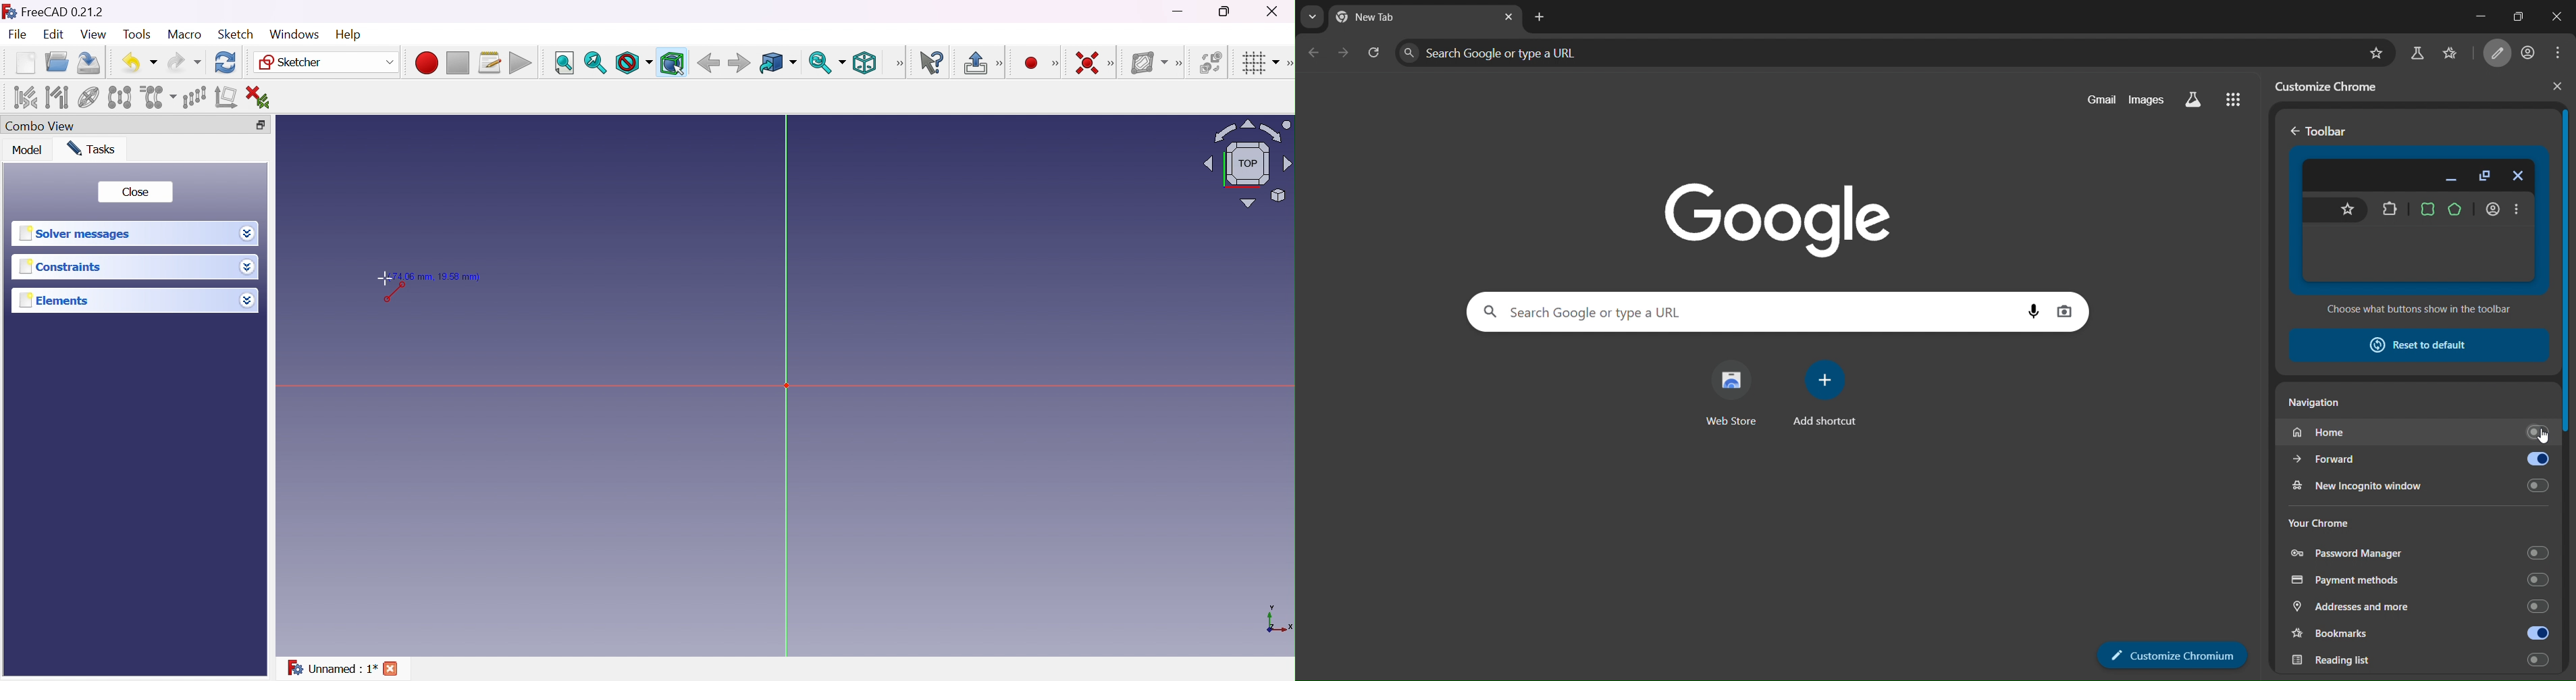 The height and width of the screenshot is (700, 2576). What do you see at coordinates (2558, 86) in the screenshot?
I see `close` at bounding box center [2558, 86].